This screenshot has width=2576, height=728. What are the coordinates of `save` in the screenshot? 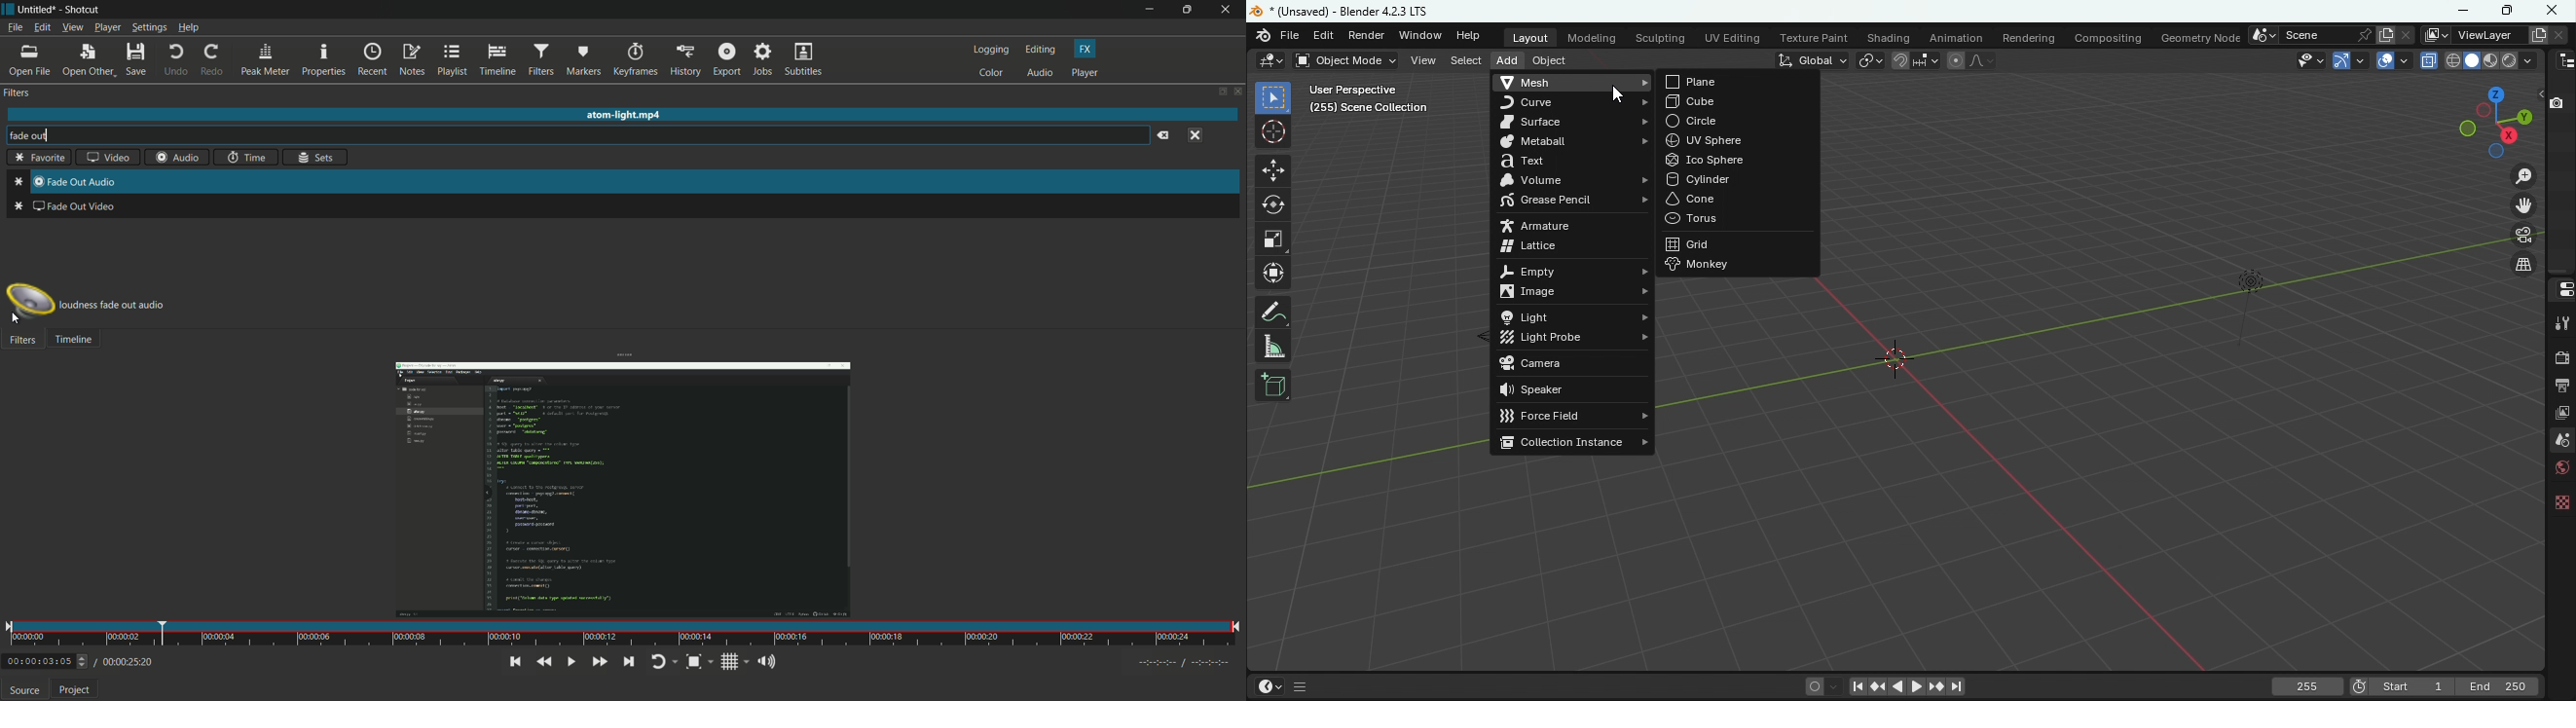 It's located at (137, 60).